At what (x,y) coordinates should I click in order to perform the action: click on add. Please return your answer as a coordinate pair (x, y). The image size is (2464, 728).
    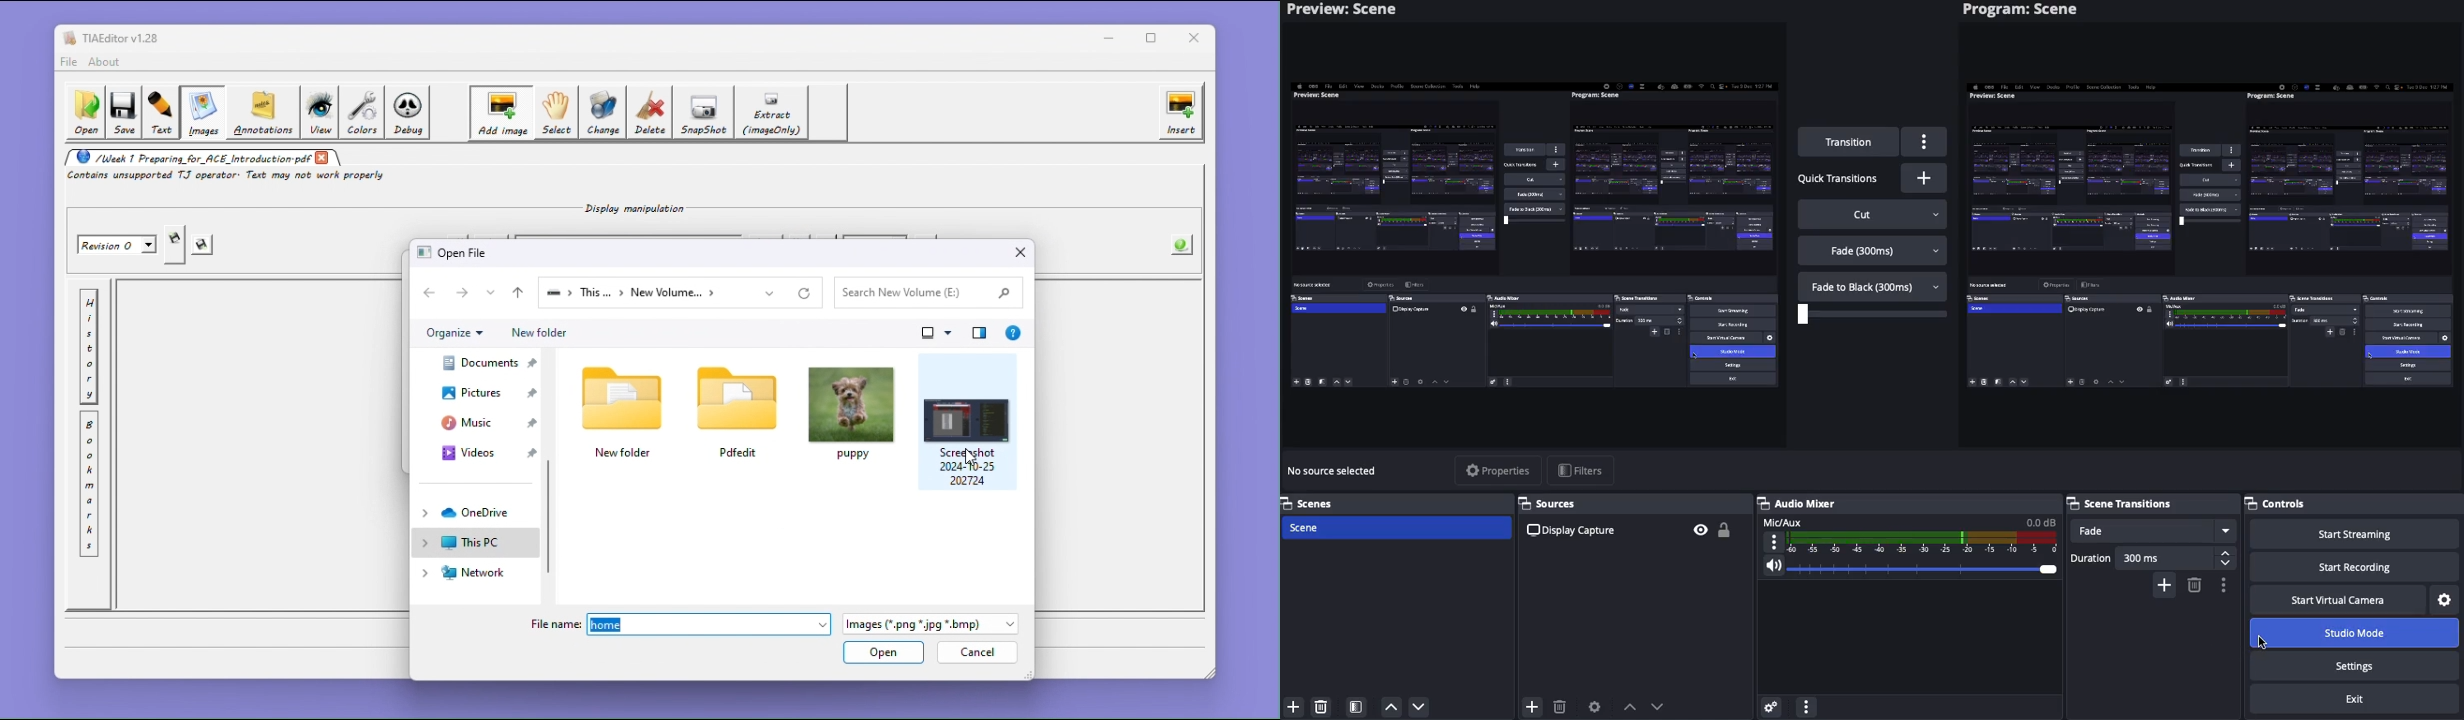
    Looking at the image, I should click on (1532, 708).